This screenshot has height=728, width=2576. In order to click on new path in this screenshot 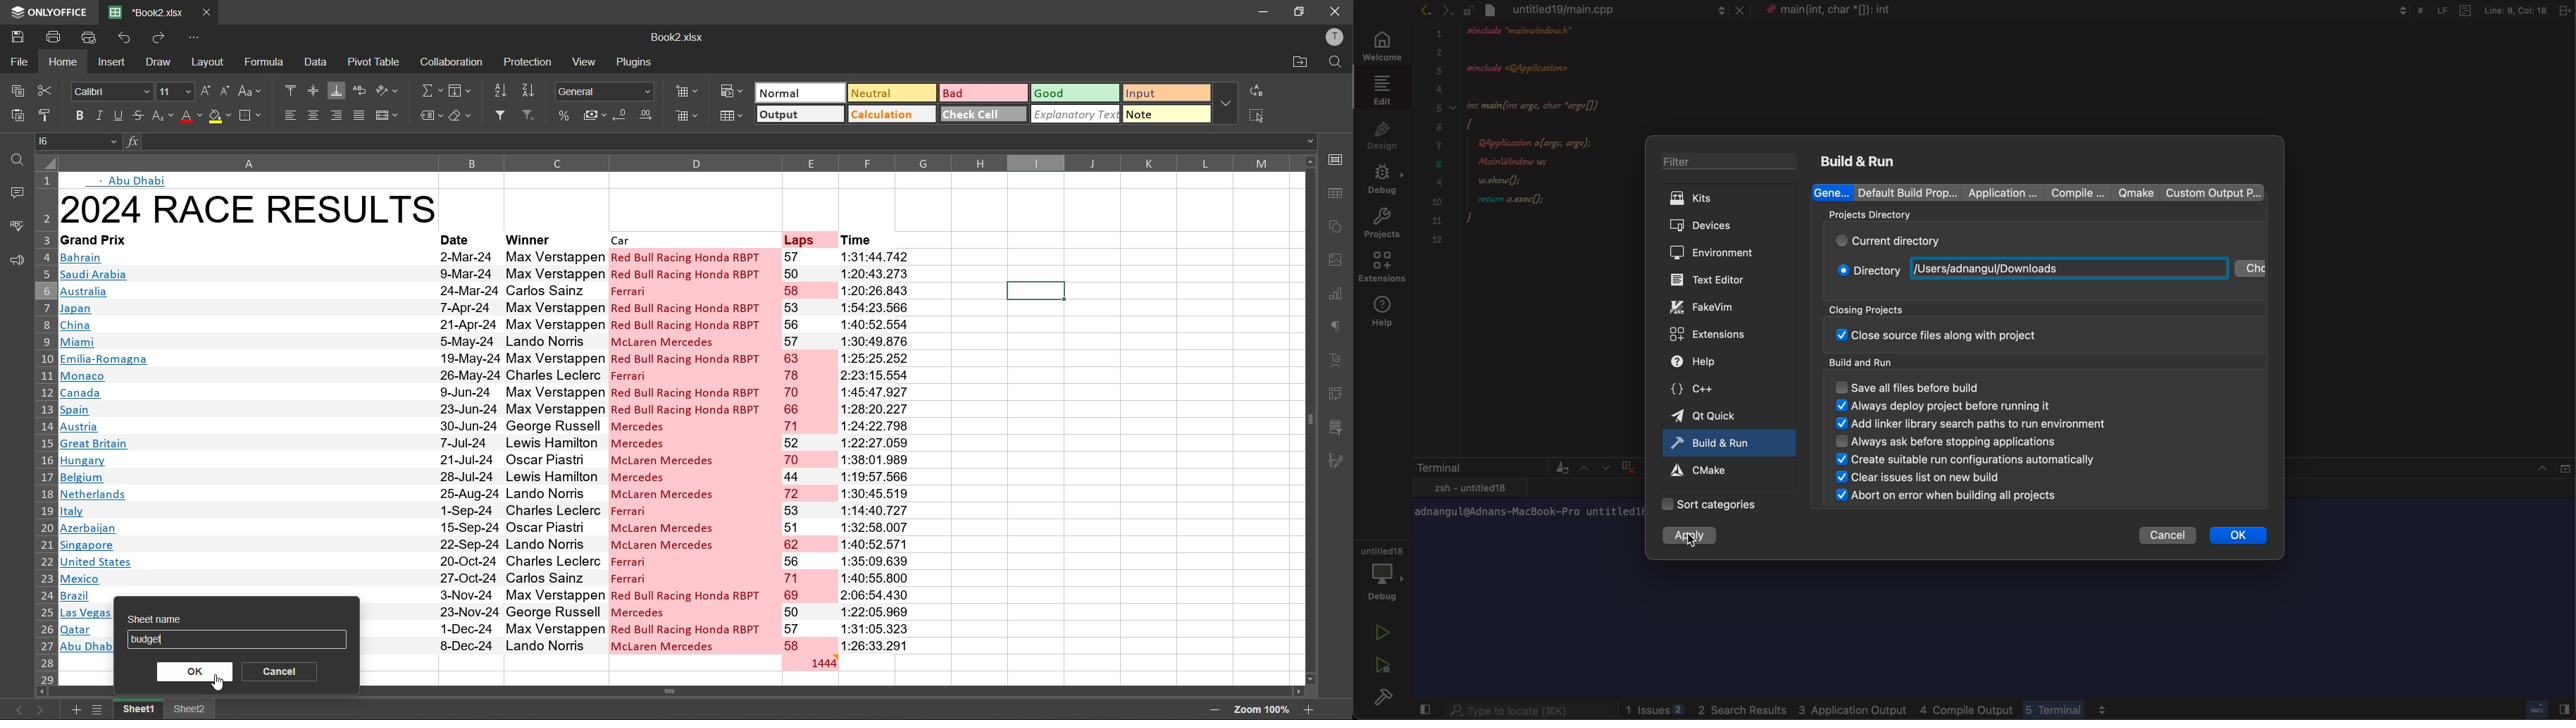, I will do `click(2029, 268)`.